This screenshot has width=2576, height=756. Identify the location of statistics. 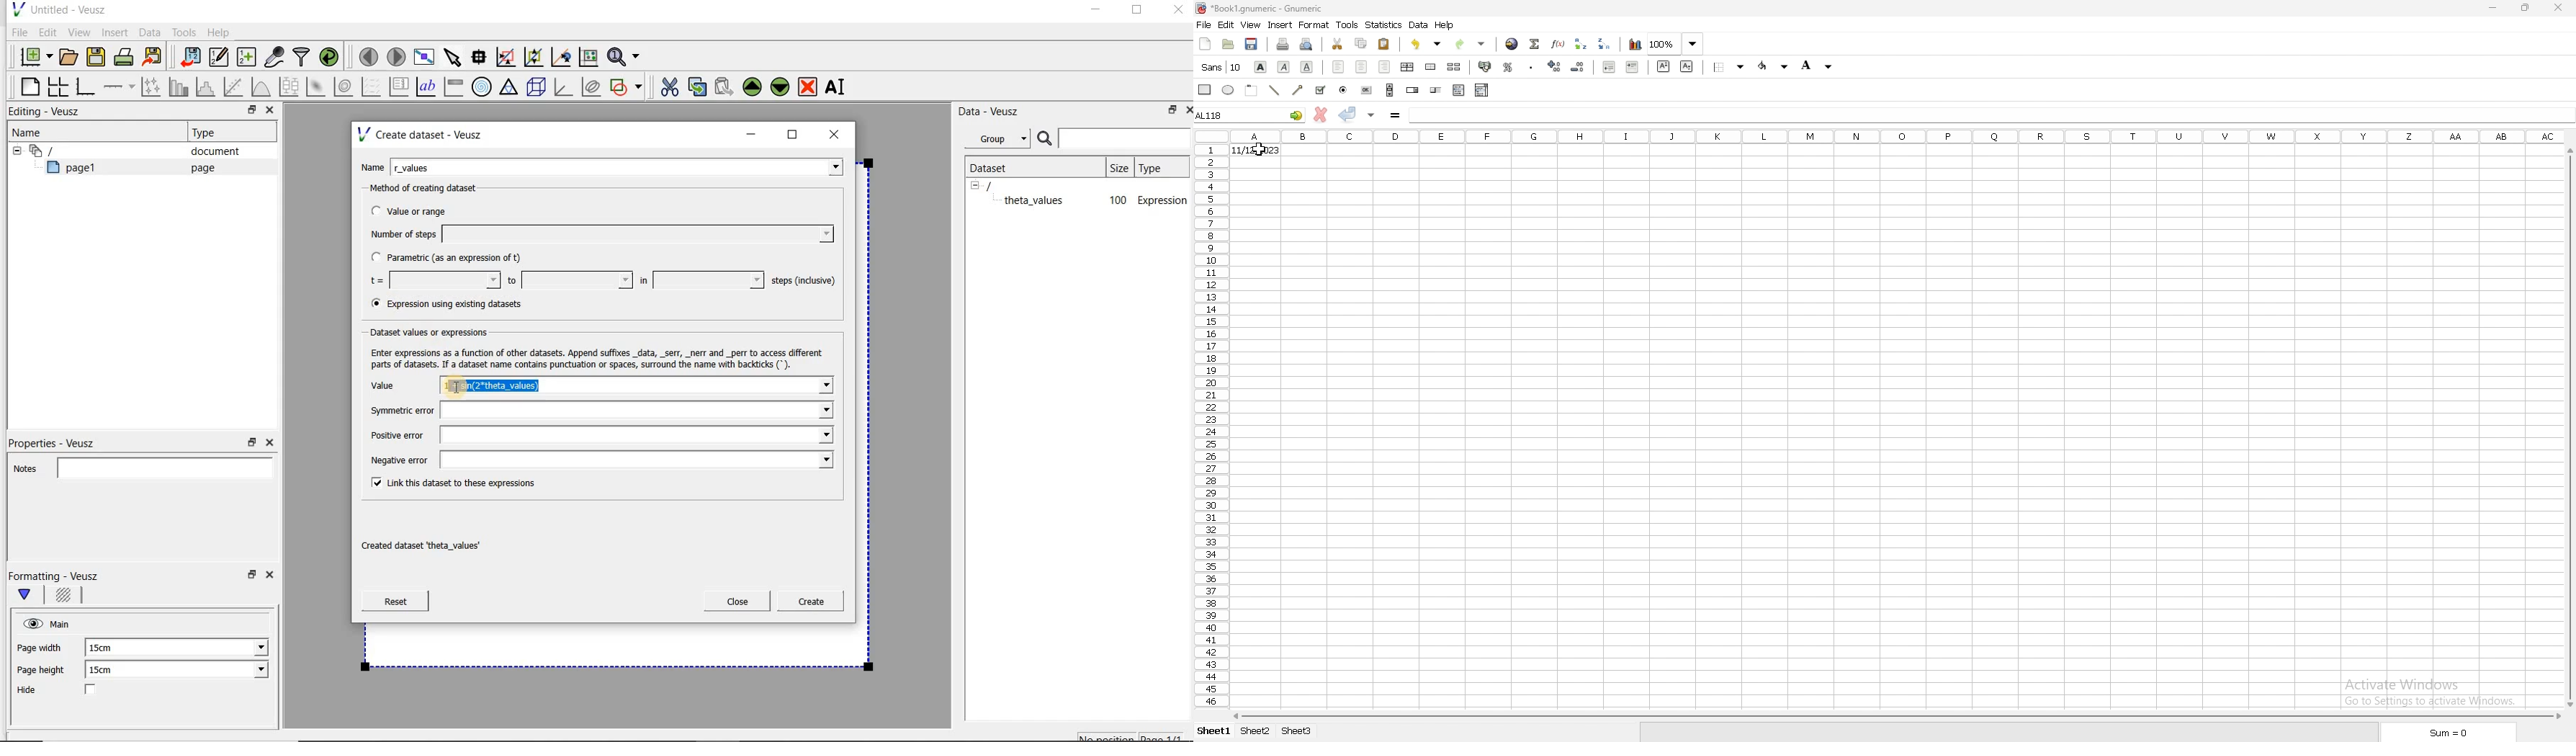
(1385, 24).